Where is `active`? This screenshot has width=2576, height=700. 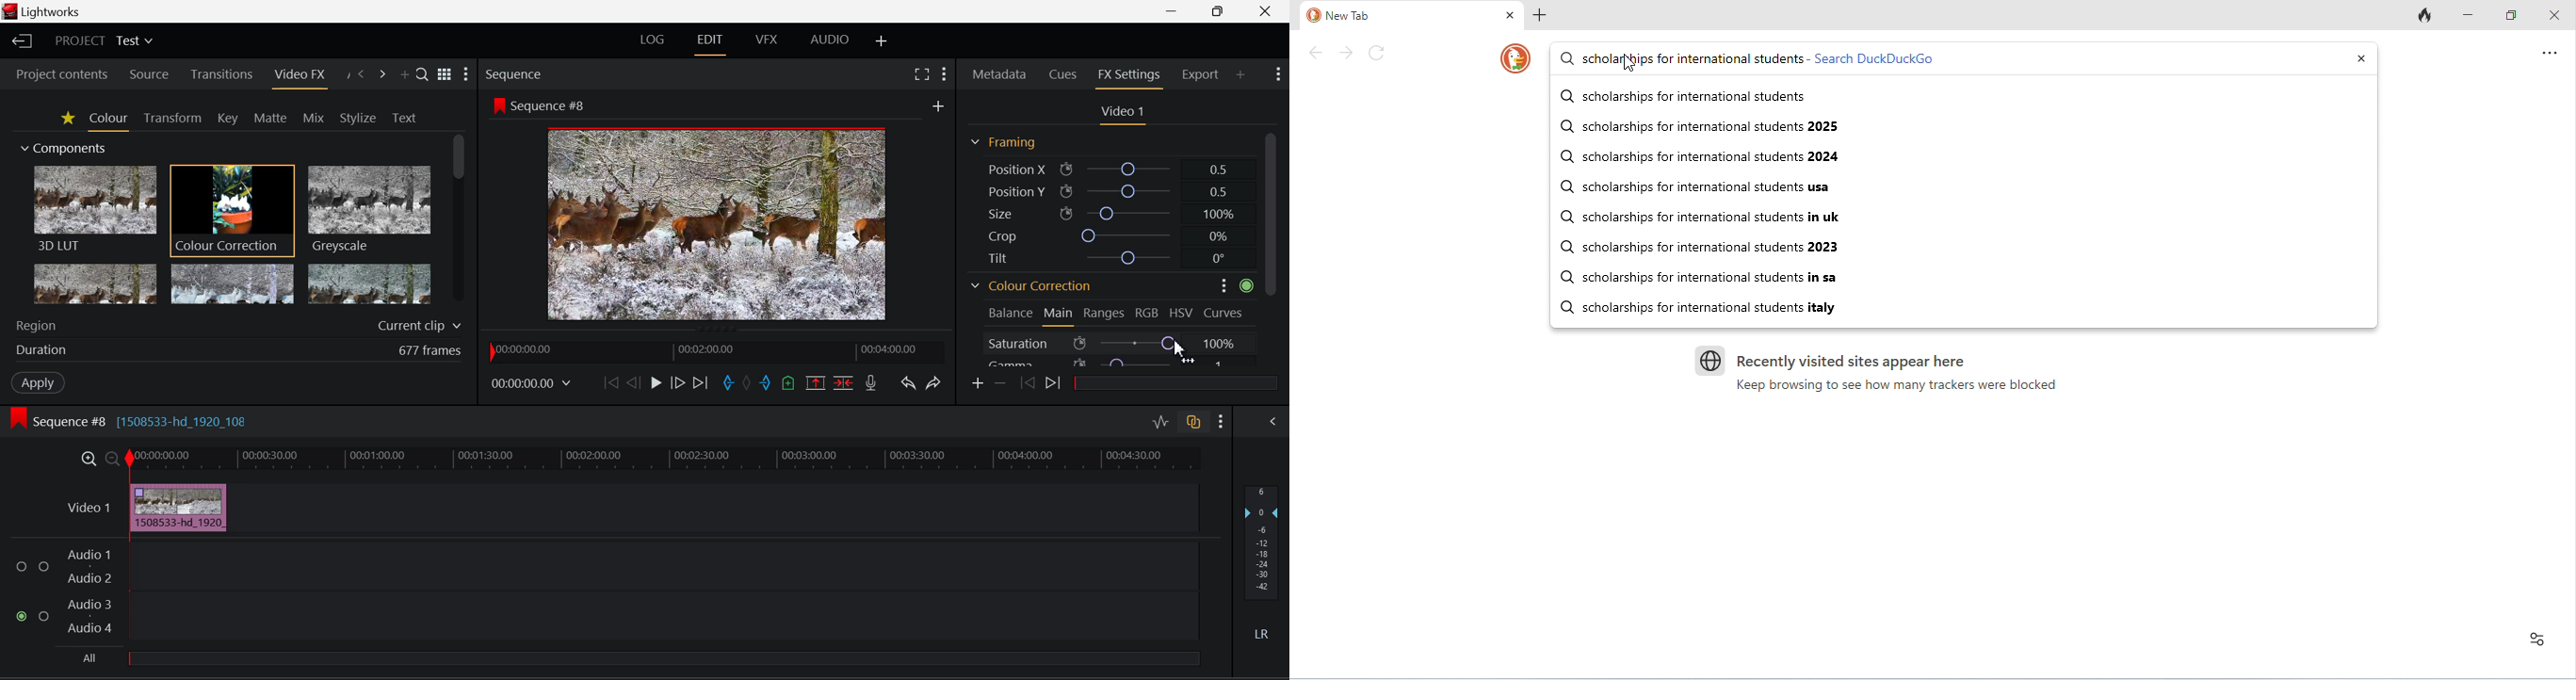
active is located at coordinates (1248, 285).